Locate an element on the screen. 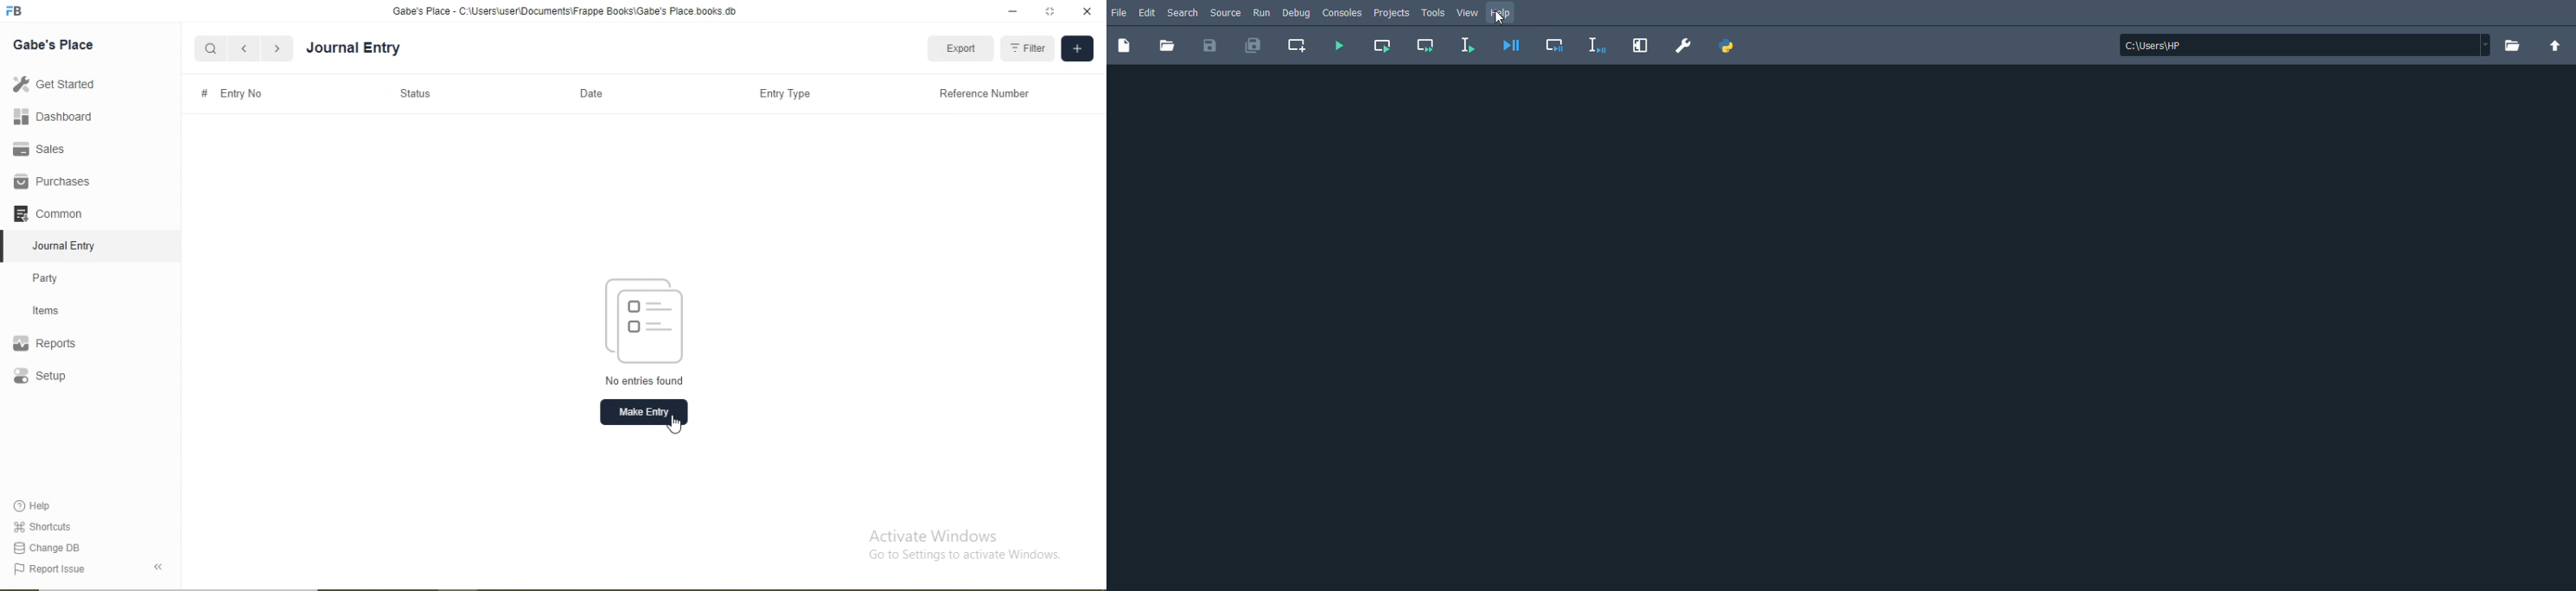 The width and height of the screenshot is (2576, 616). Open file is located at coordinates (1168, 45).